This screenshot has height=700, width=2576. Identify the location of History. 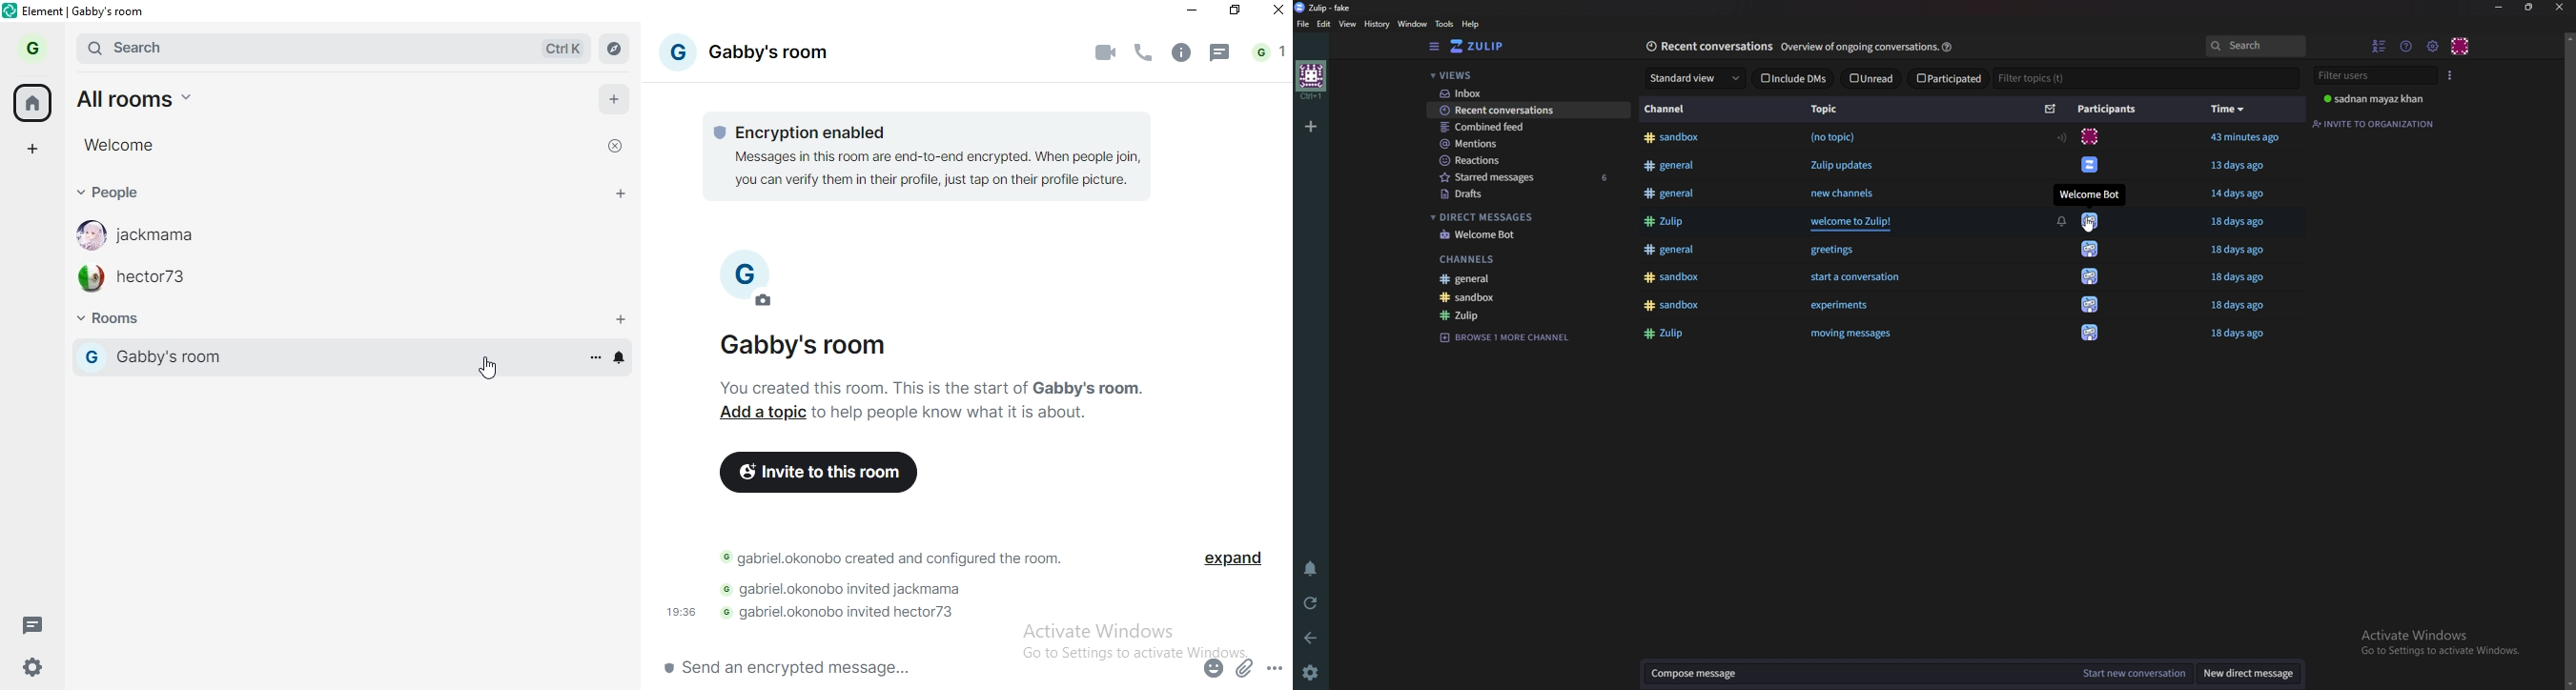
(1378, 23).